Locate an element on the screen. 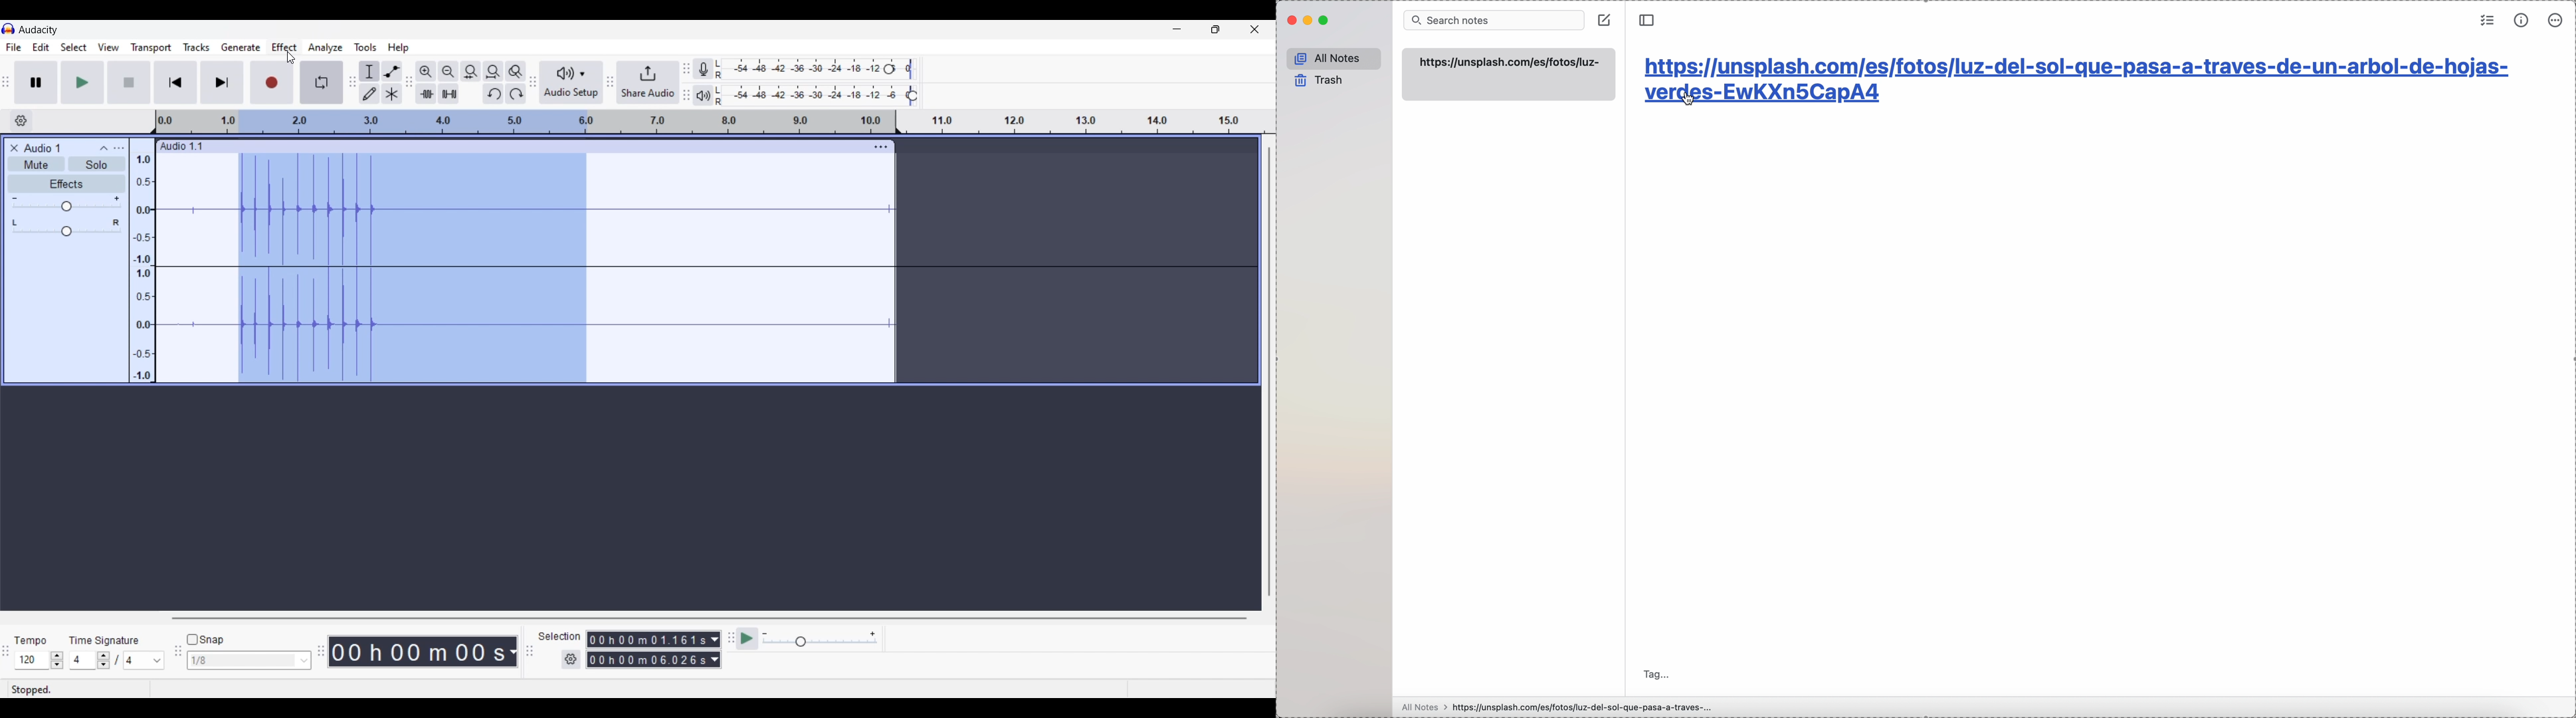  Recording level is located at coordinates (801, 69).